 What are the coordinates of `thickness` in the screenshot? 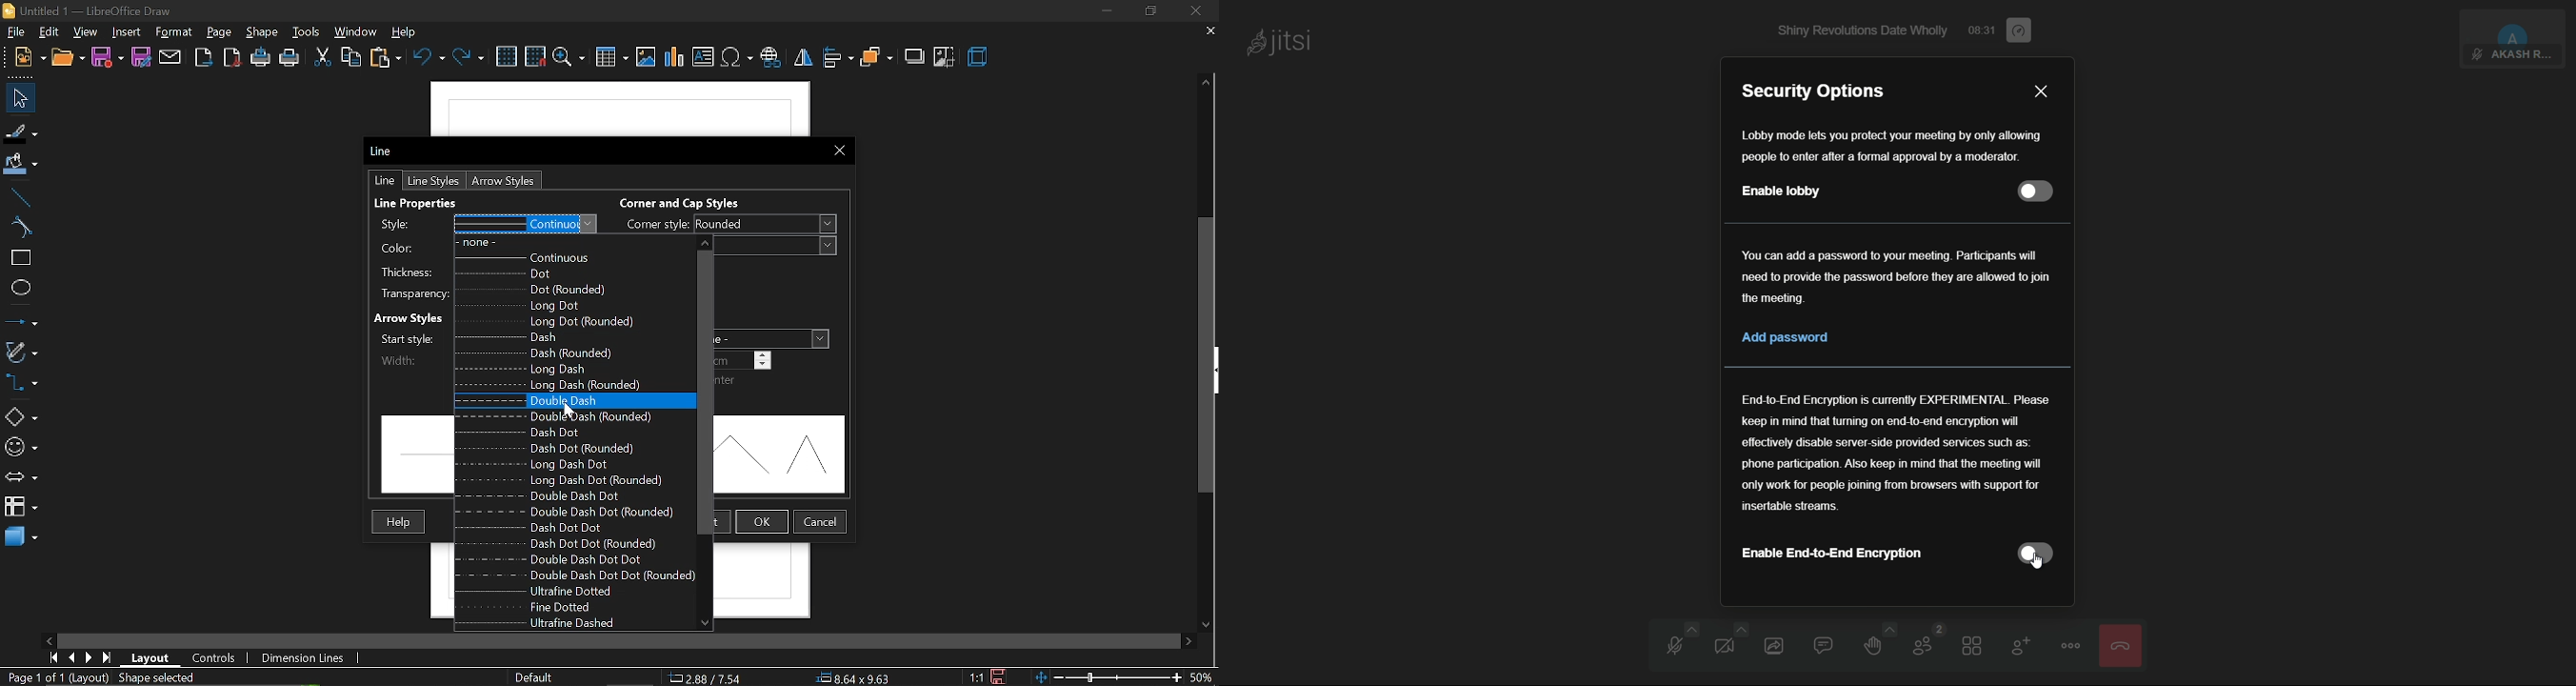 It's located at (410, 272).